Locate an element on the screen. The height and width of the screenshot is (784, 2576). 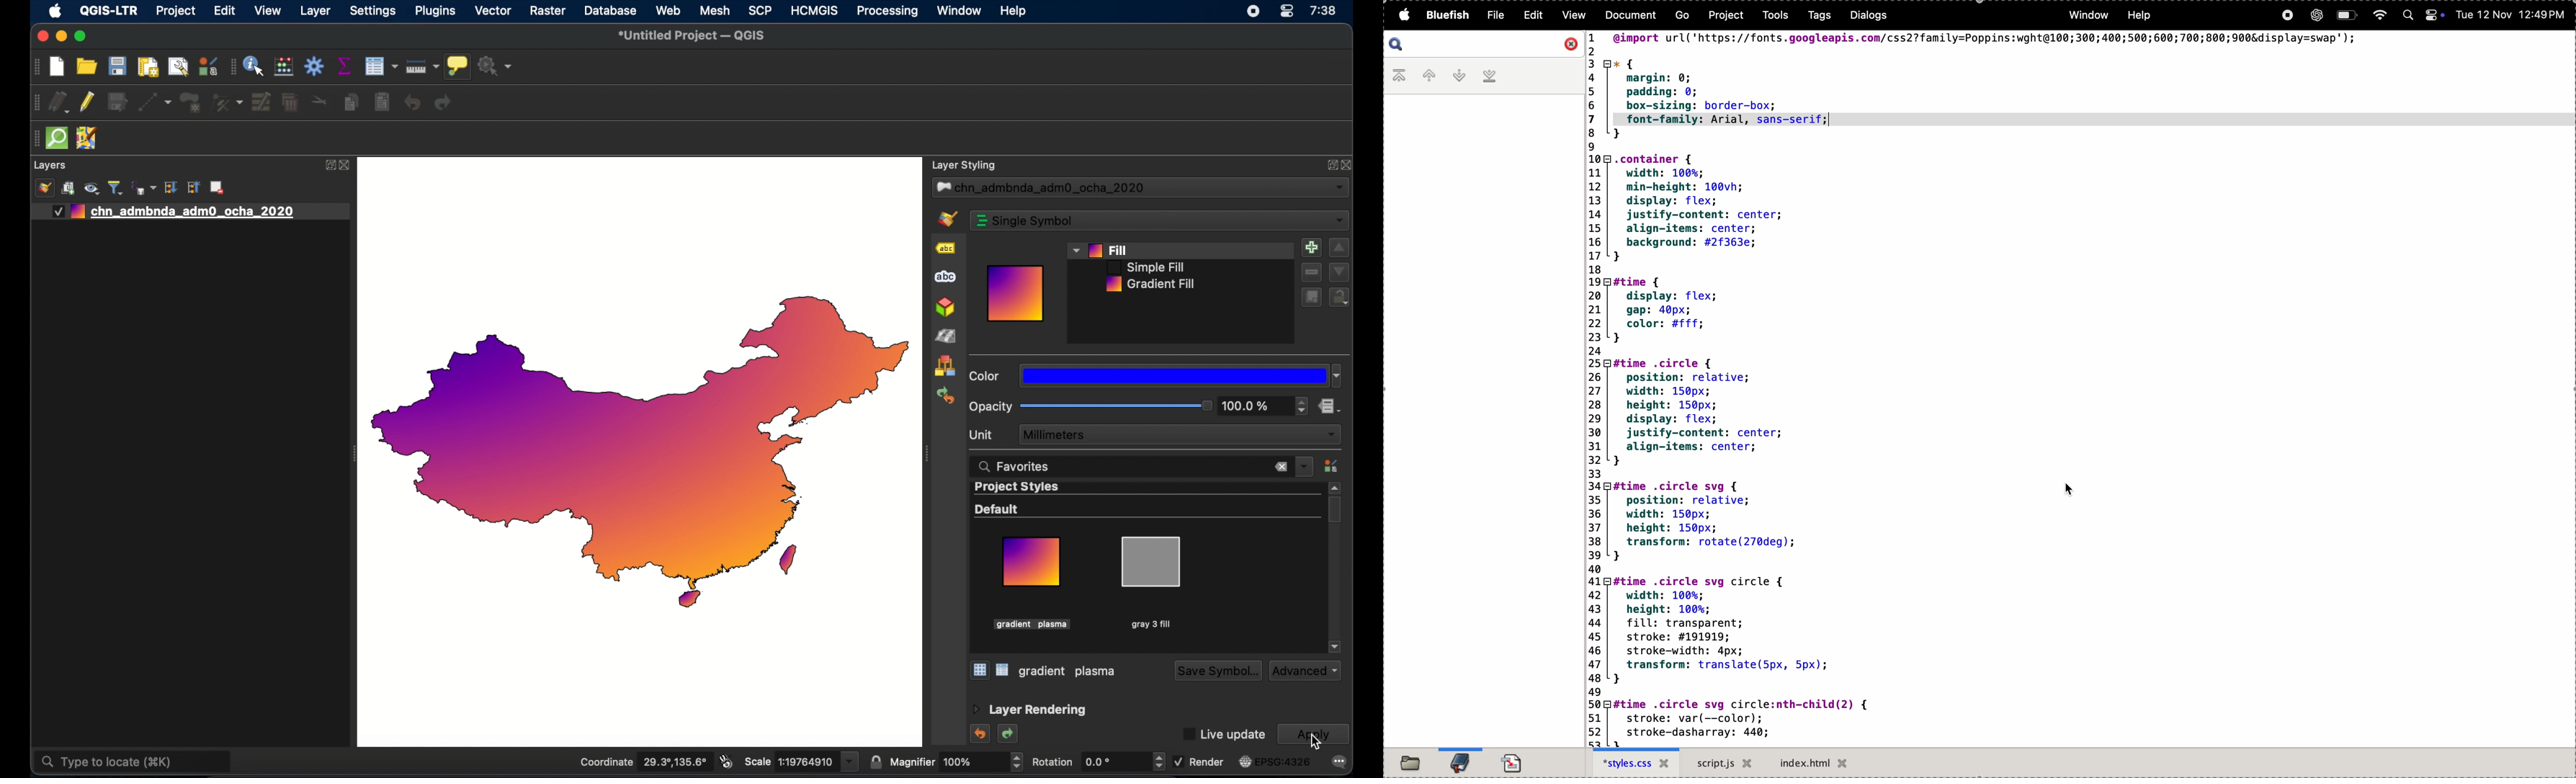
 is located at coordinates (641, 761).